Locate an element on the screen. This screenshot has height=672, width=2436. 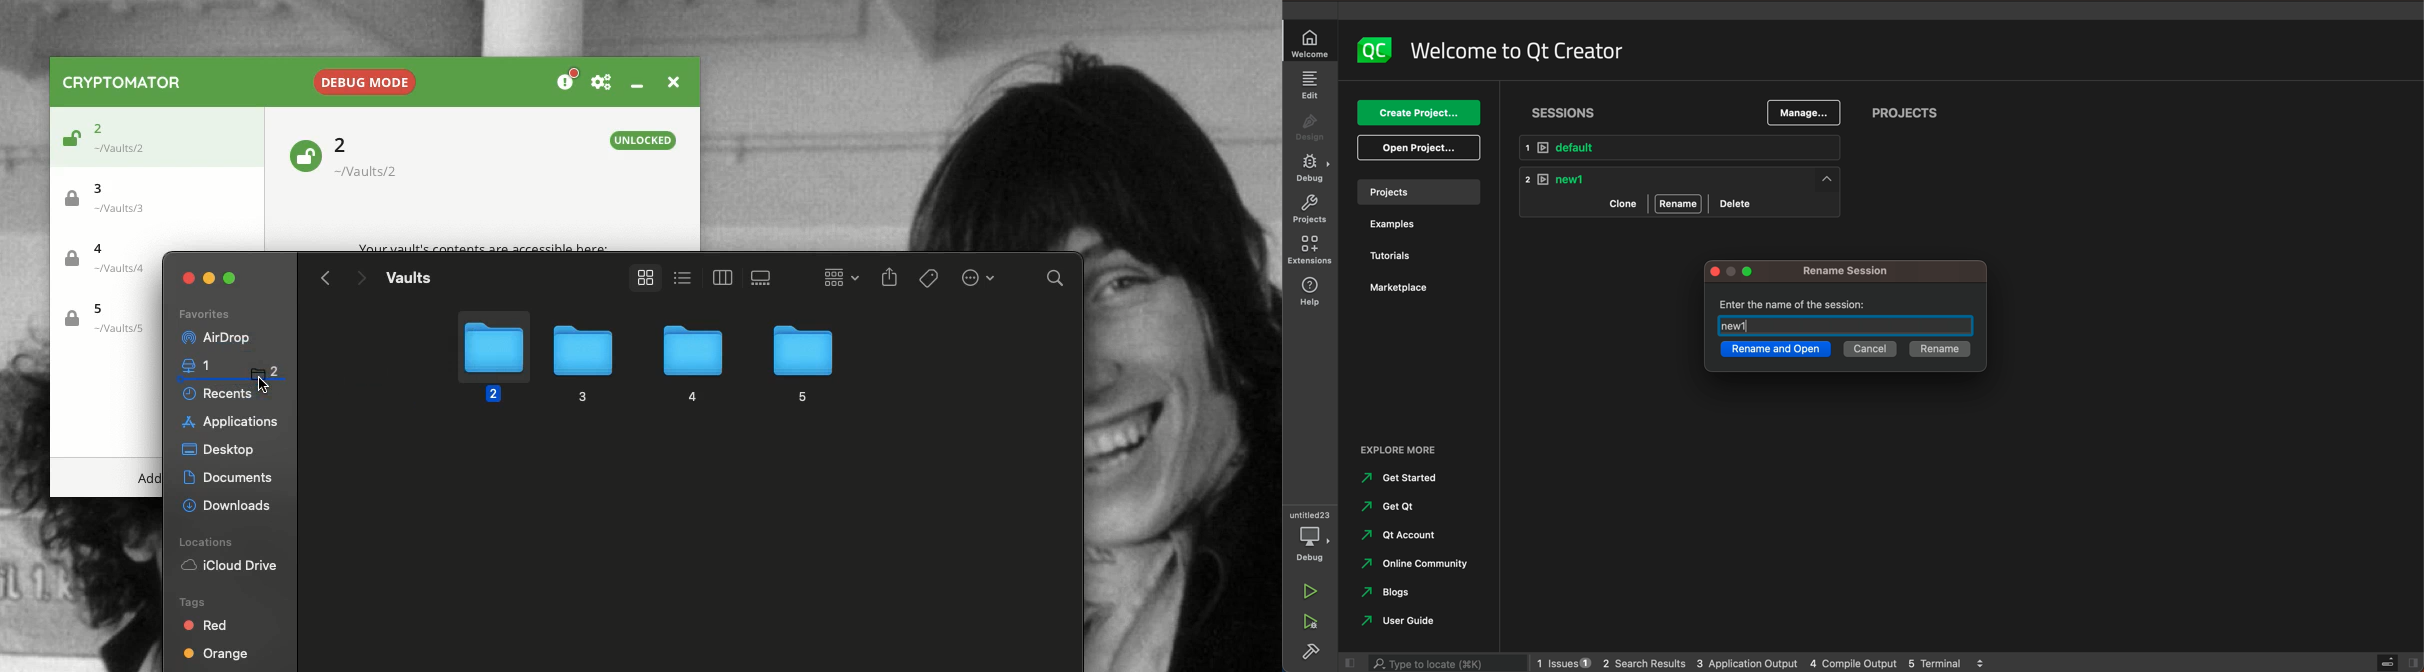
Vault 3 is located at coordinates (114, 196).